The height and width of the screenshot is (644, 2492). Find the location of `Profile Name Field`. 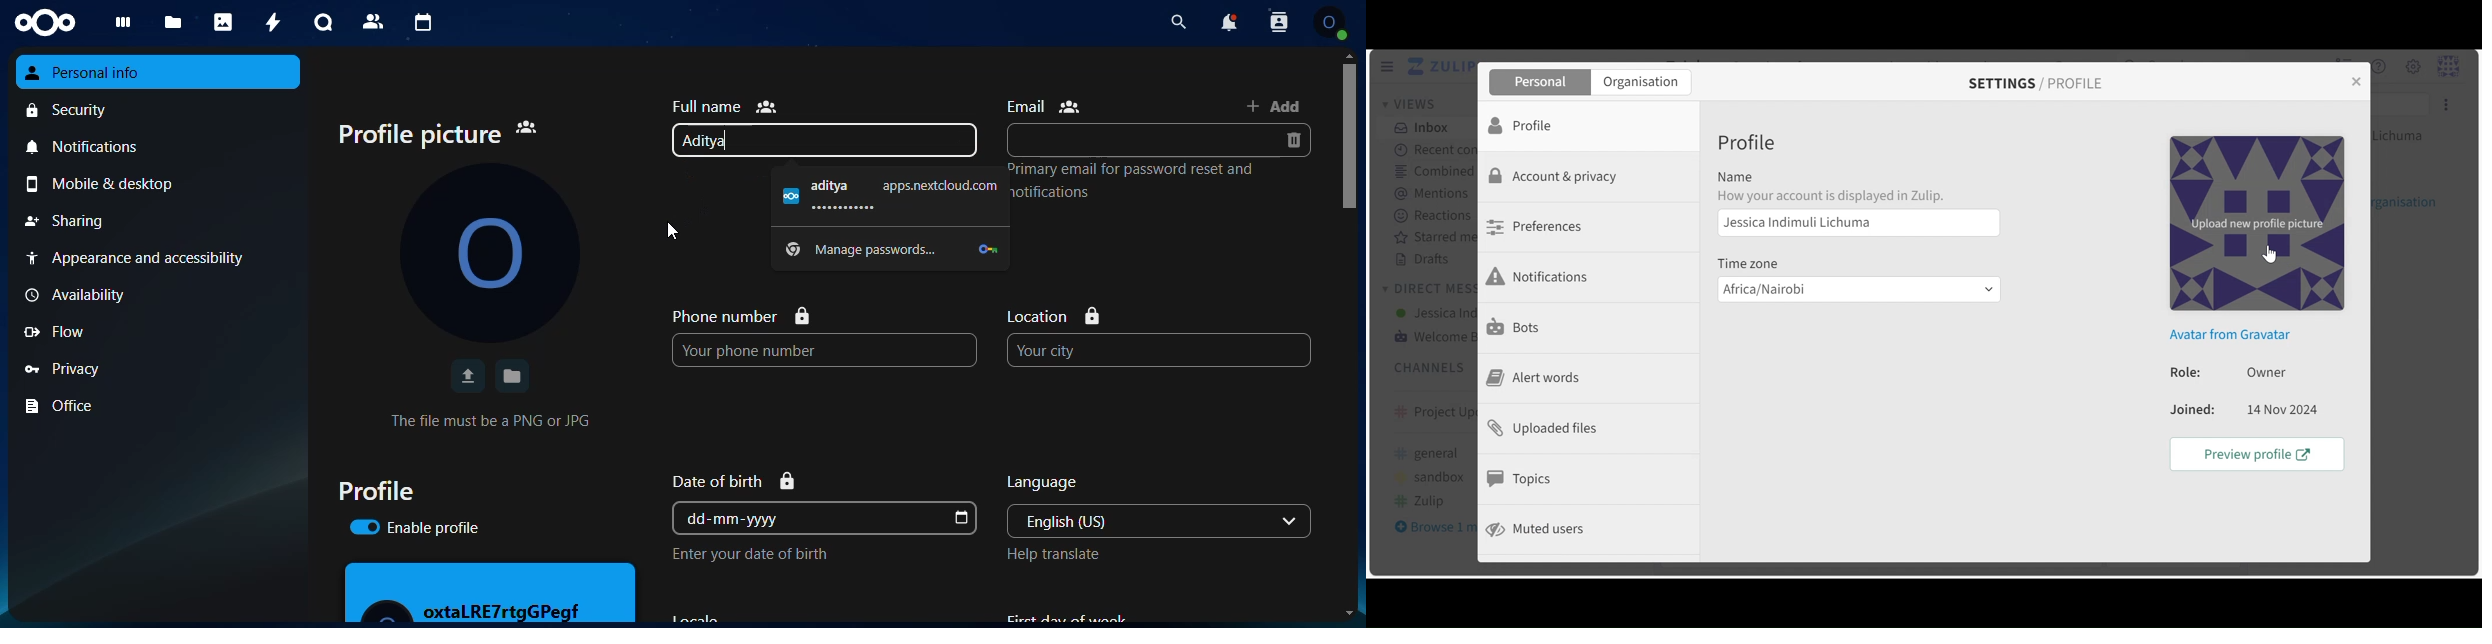

Profile Name Field is located at coordinates (1857, 222).